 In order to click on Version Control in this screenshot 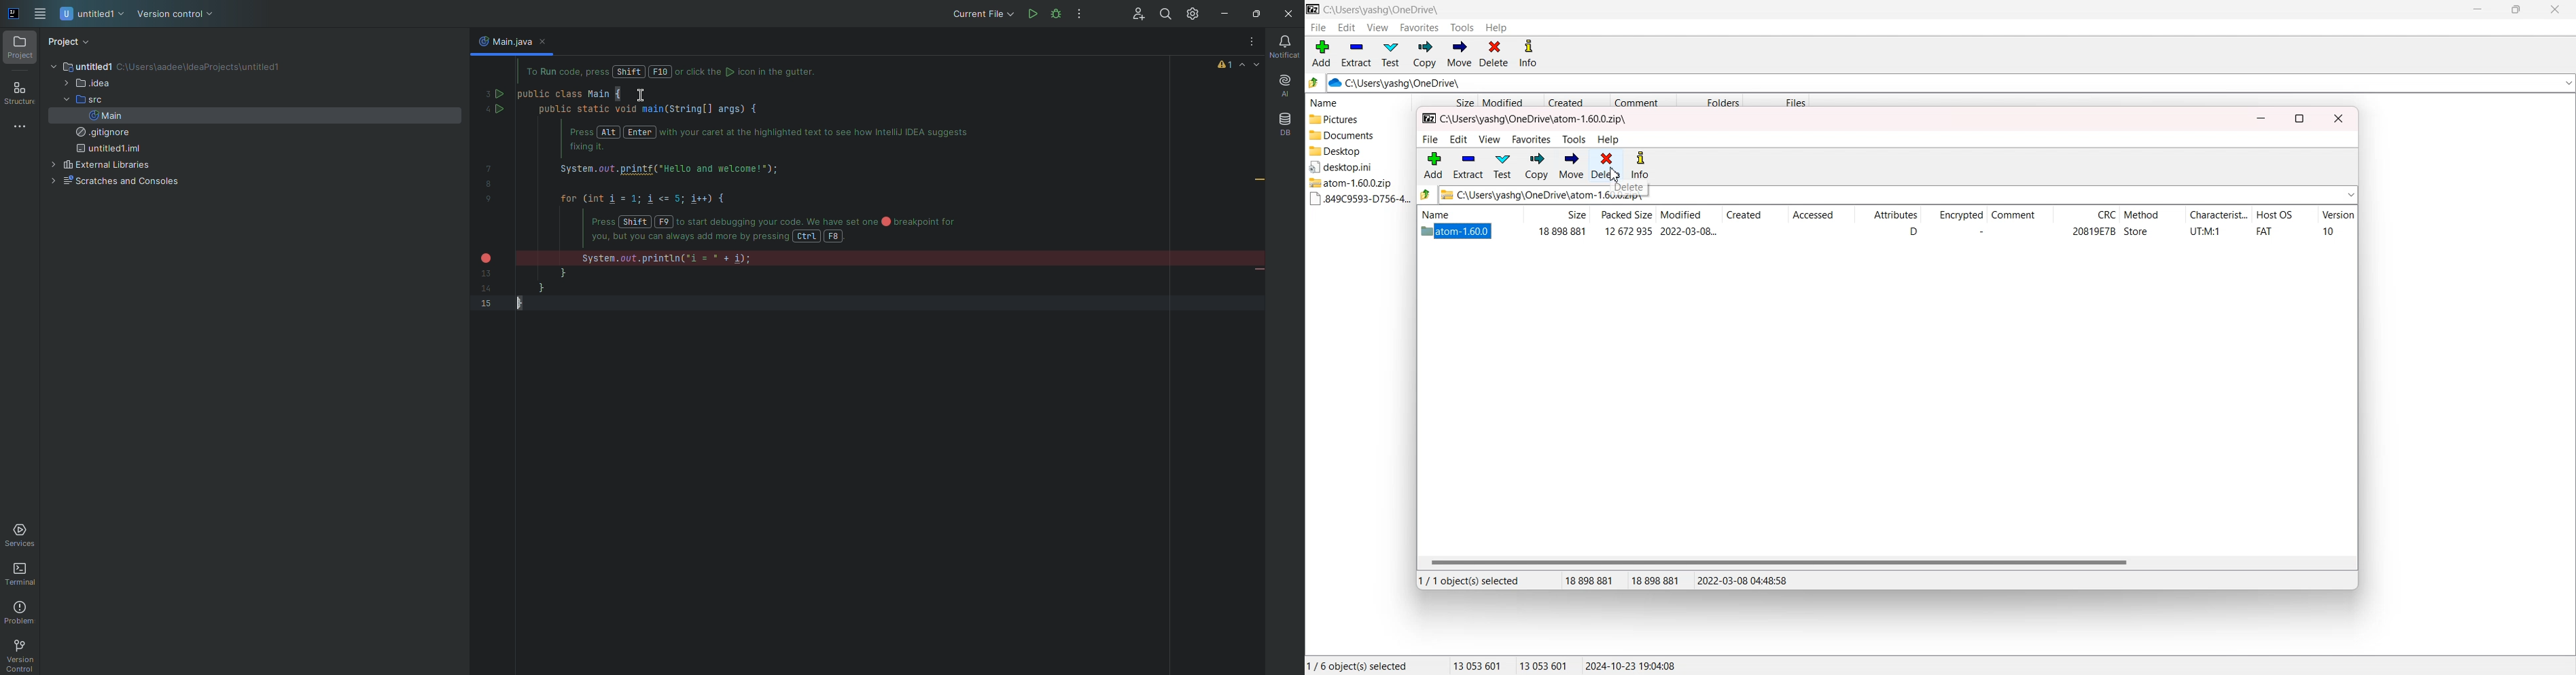, I will do `click(175, 15)`.